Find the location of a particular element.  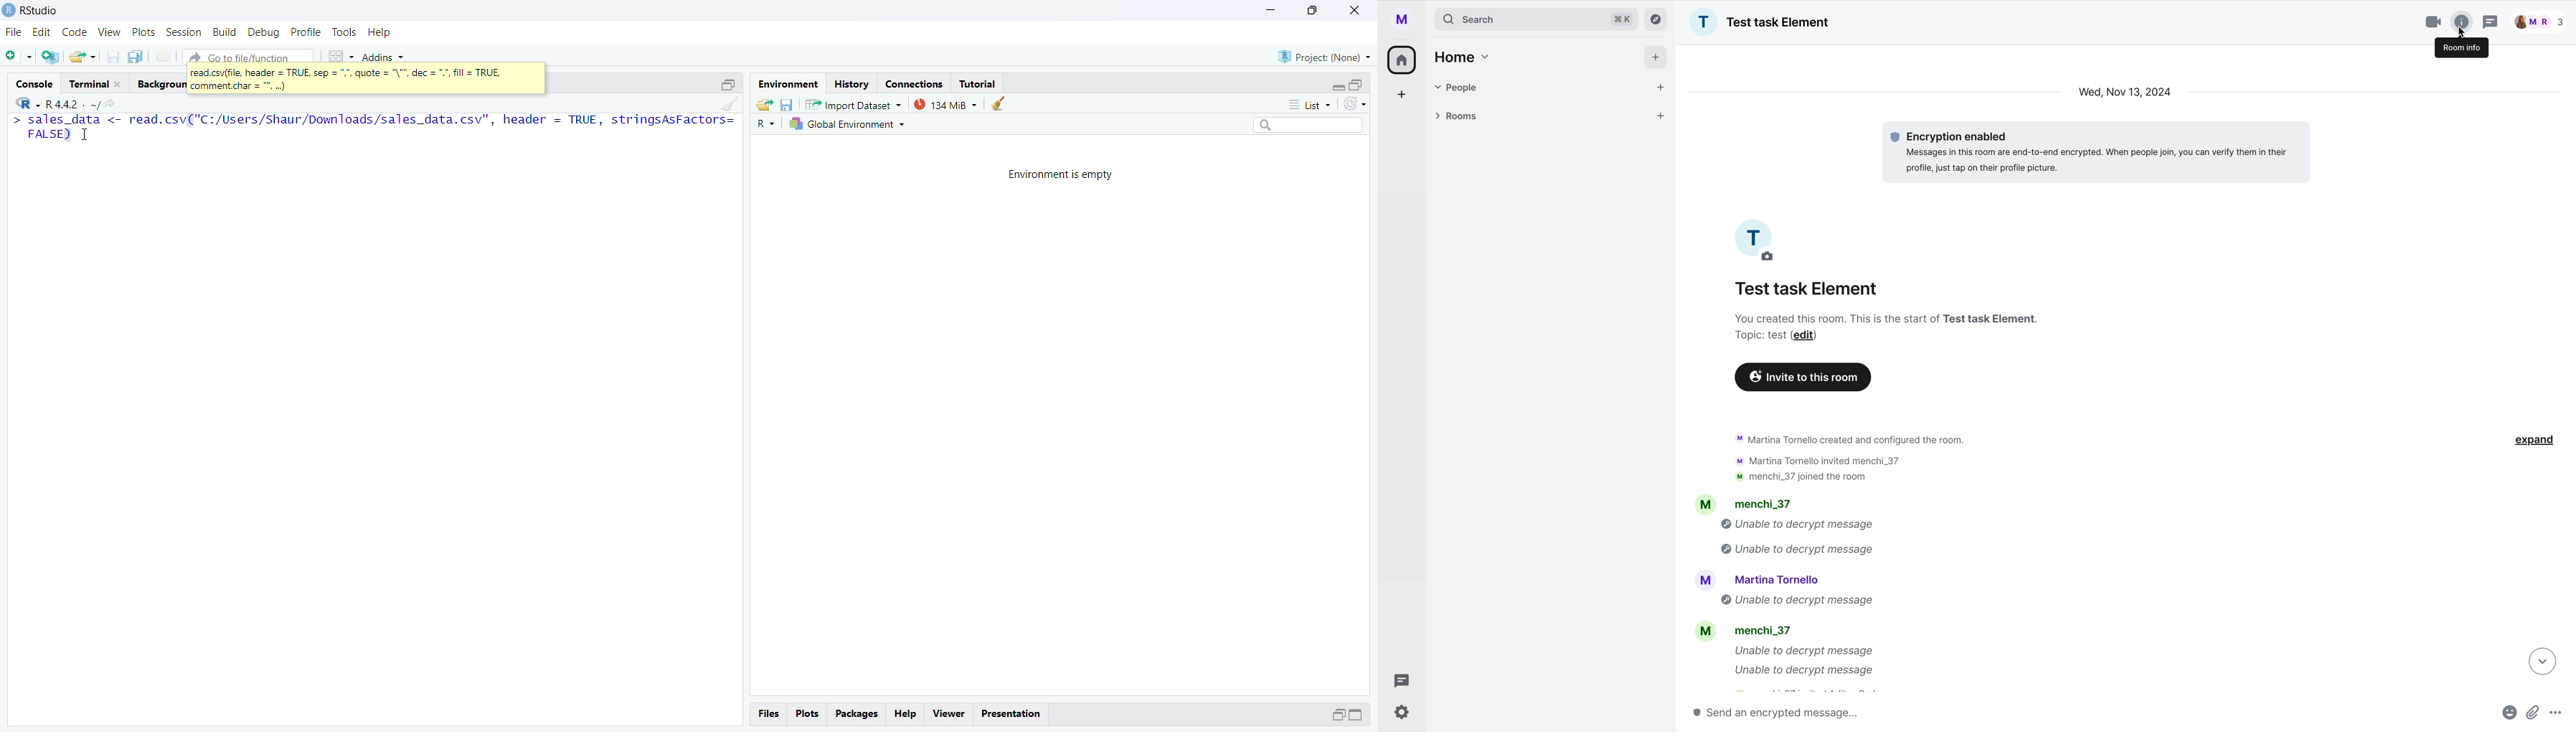

view is located at coordinates (113, 32).